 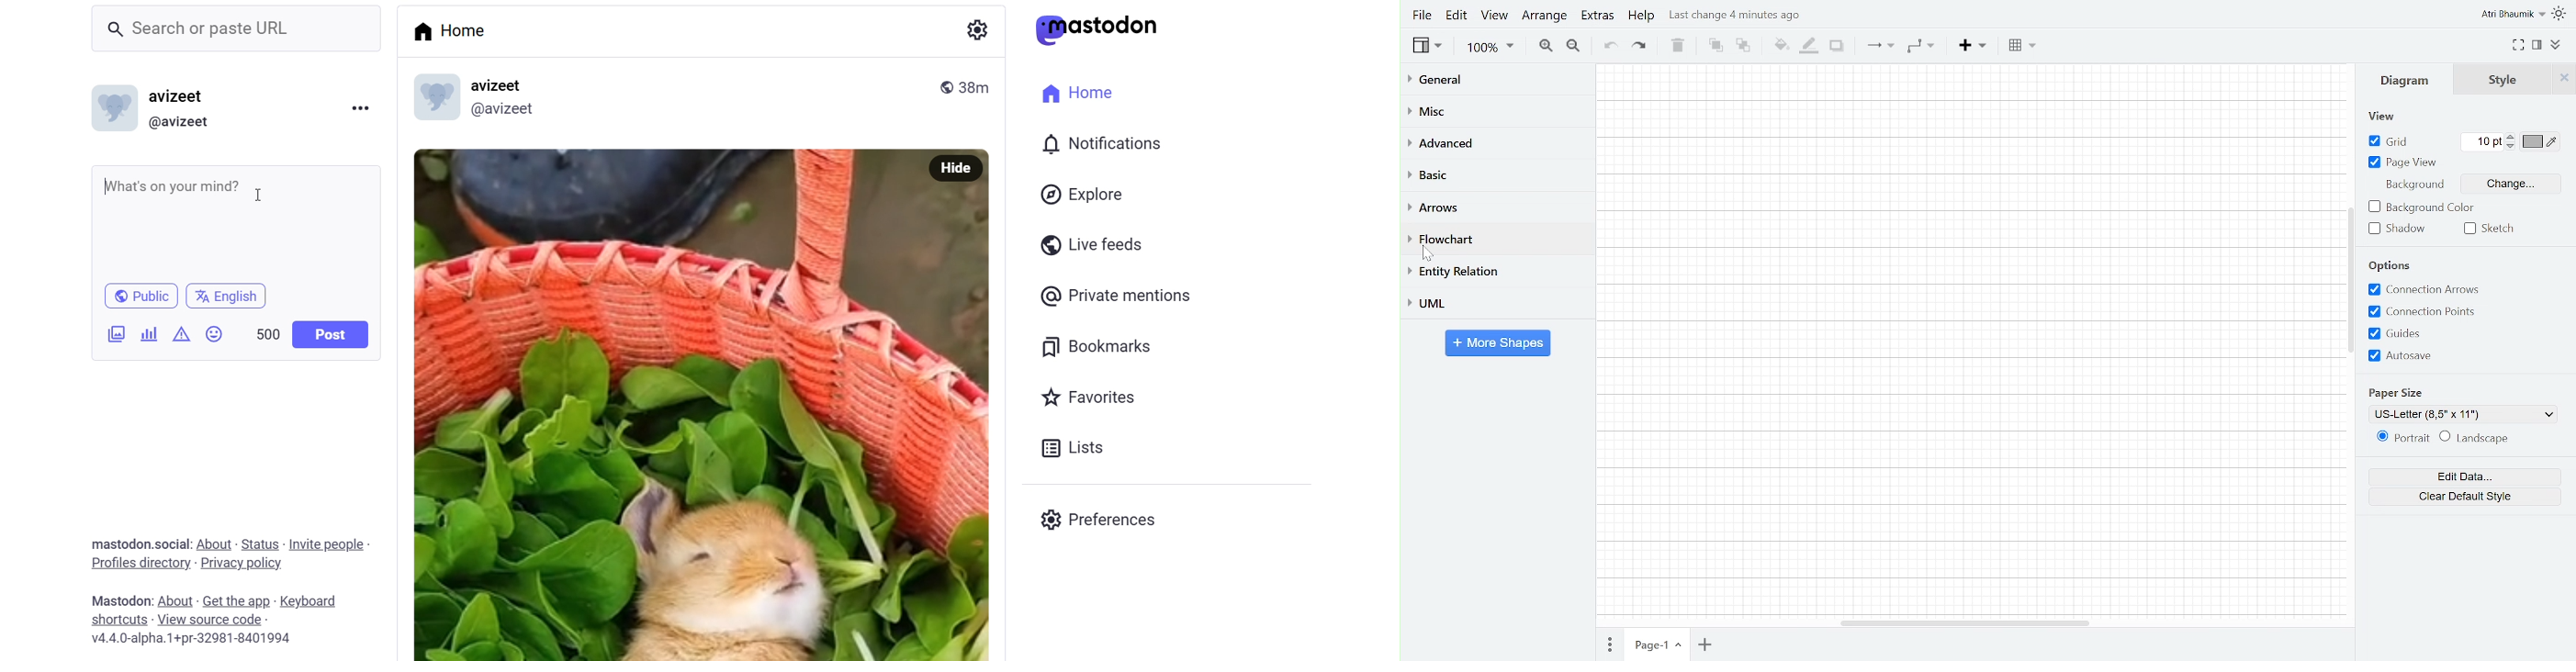 What do you see at coordinates (2468, 498) in the screenshot?
I see `Clear default style` at bounding box center [2468, 498].